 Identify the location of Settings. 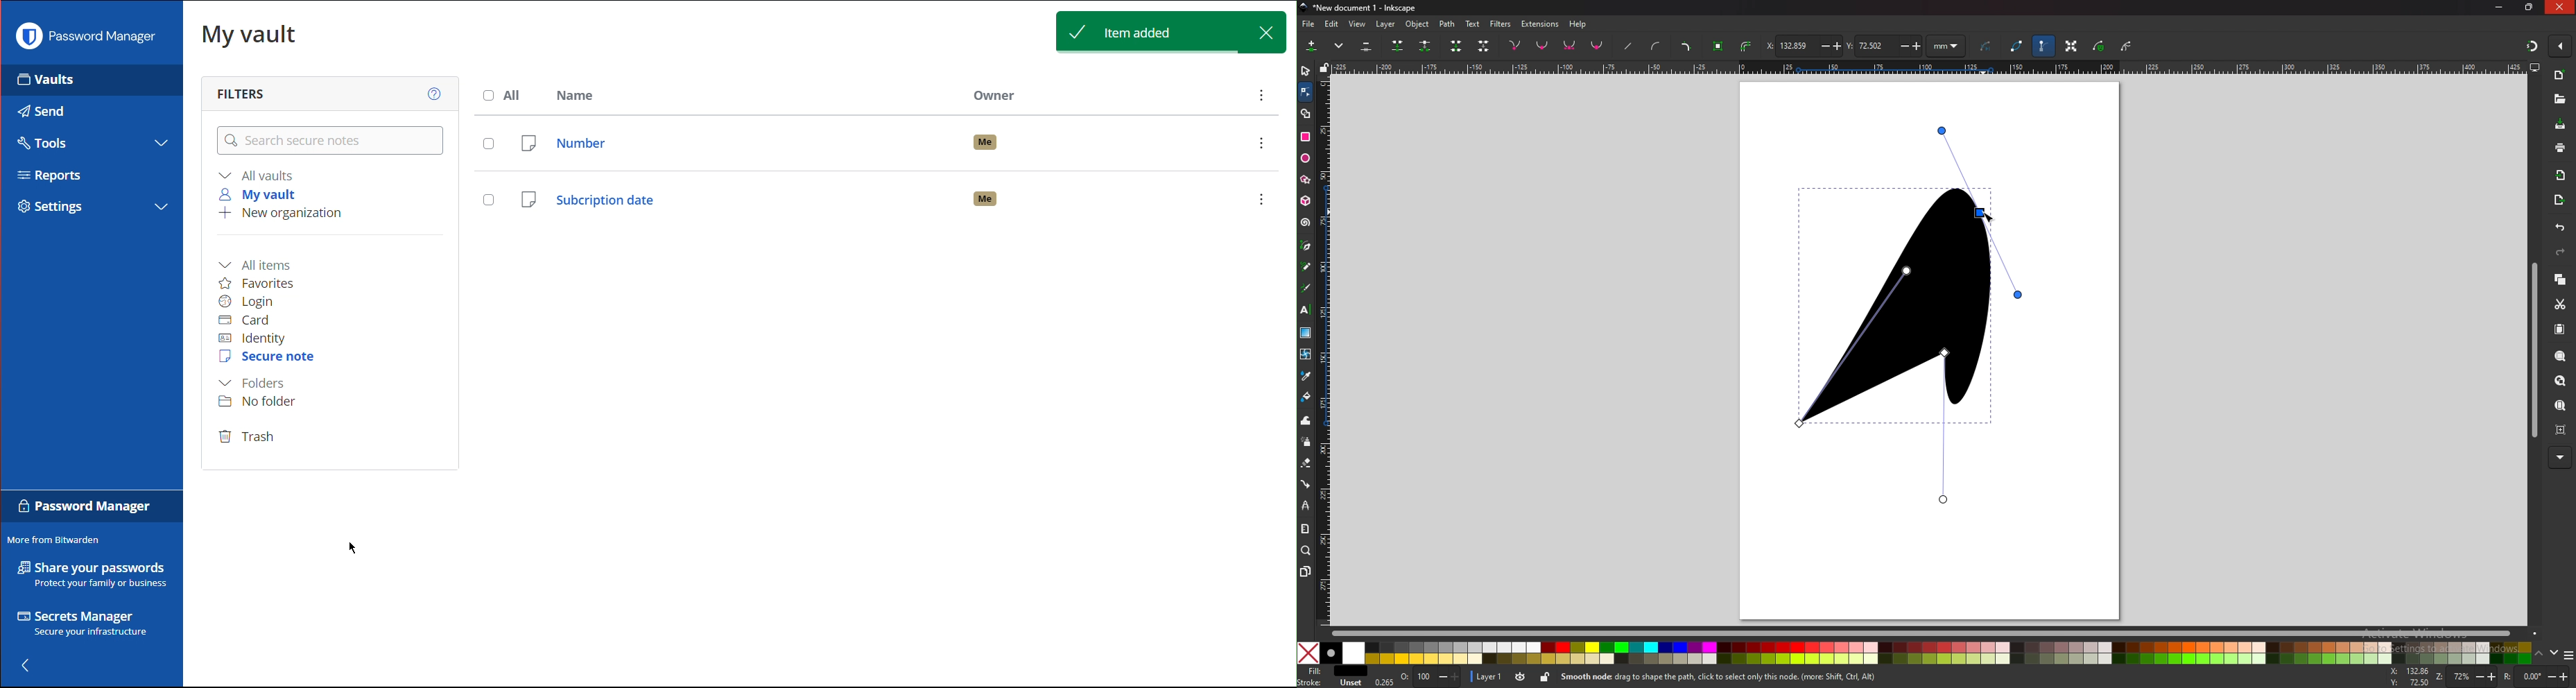
(57, 207).